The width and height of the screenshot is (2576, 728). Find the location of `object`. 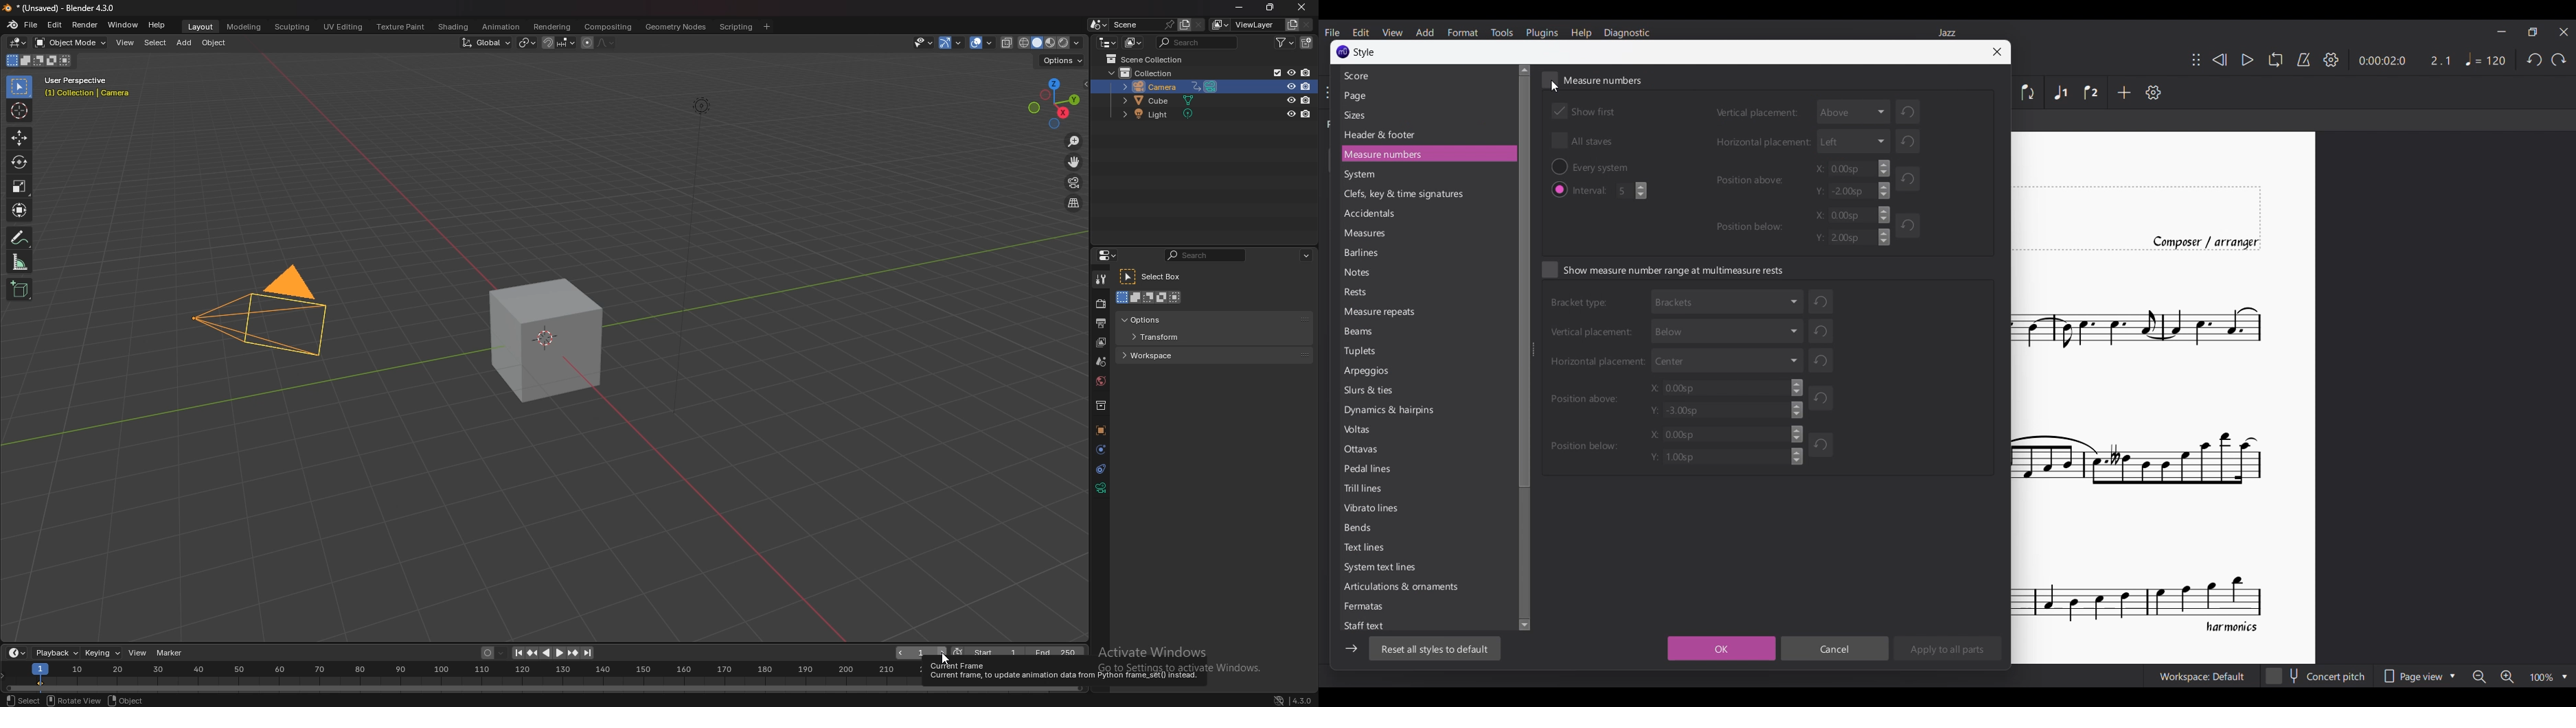

object is located at coordinates (128, 700).